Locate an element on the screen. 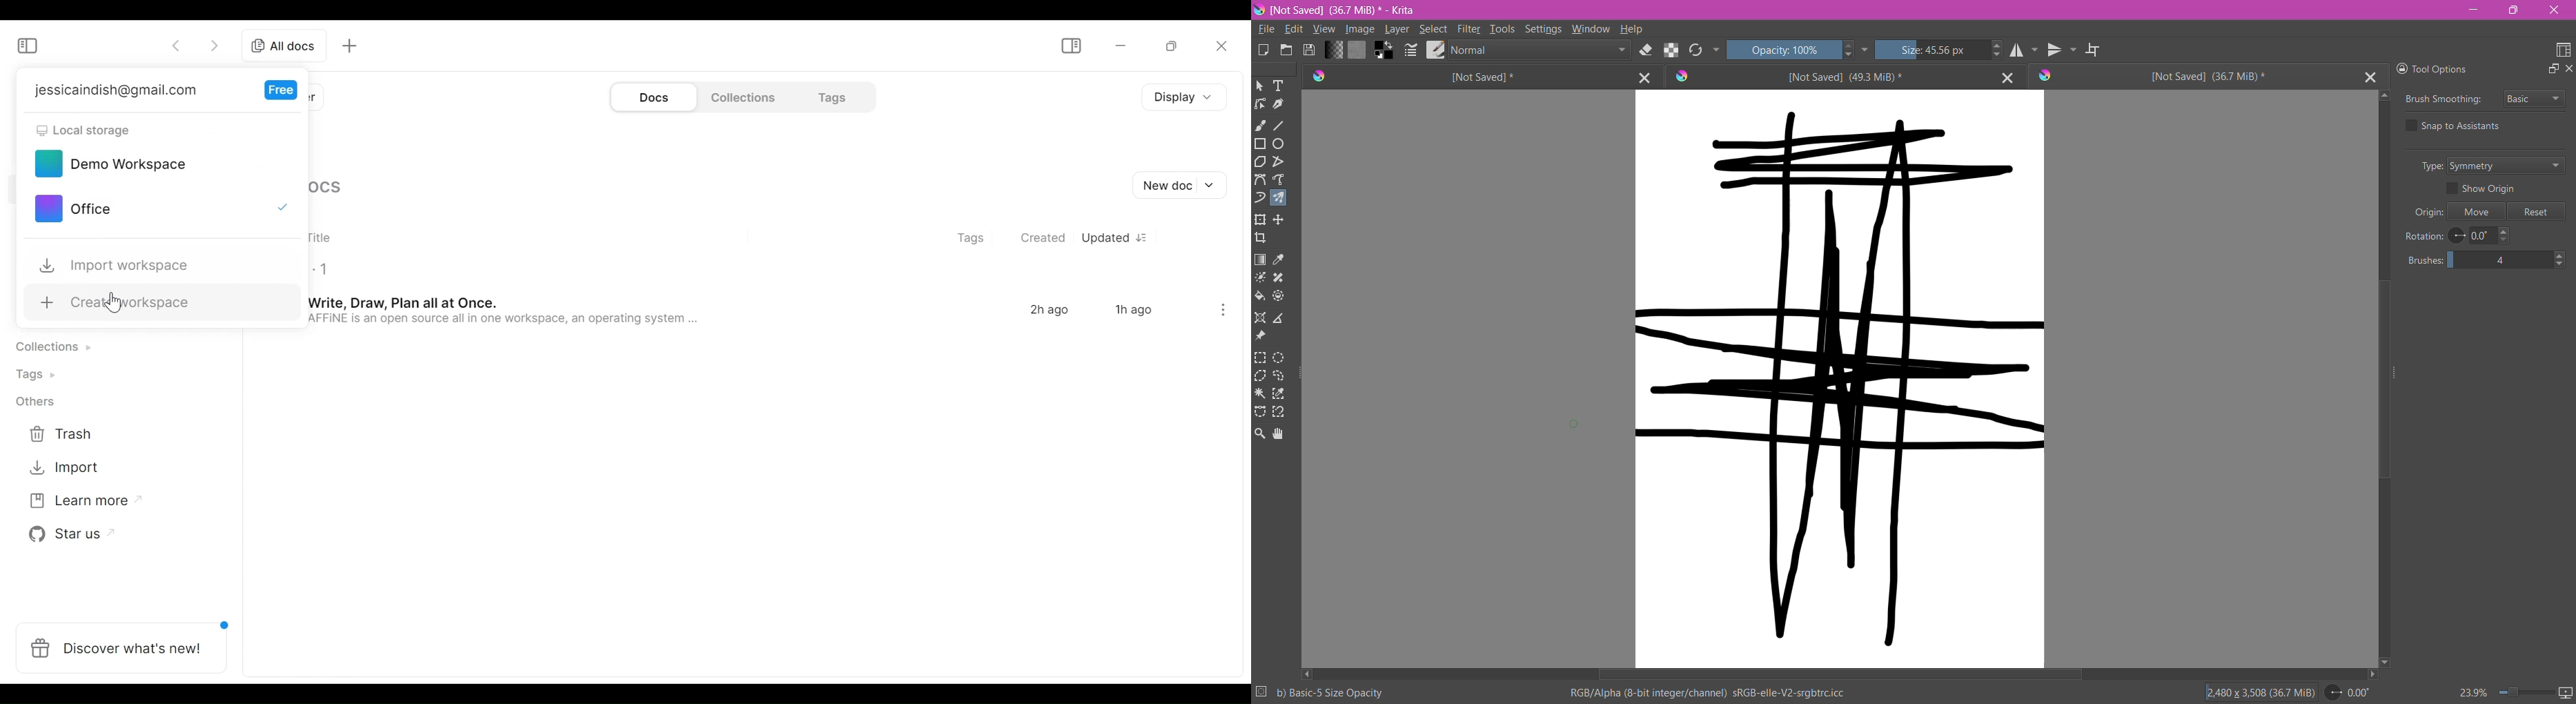 This screenshot has height=728, width=2576. Dynamic Brush Tool is located at coordinates (1260, 197).